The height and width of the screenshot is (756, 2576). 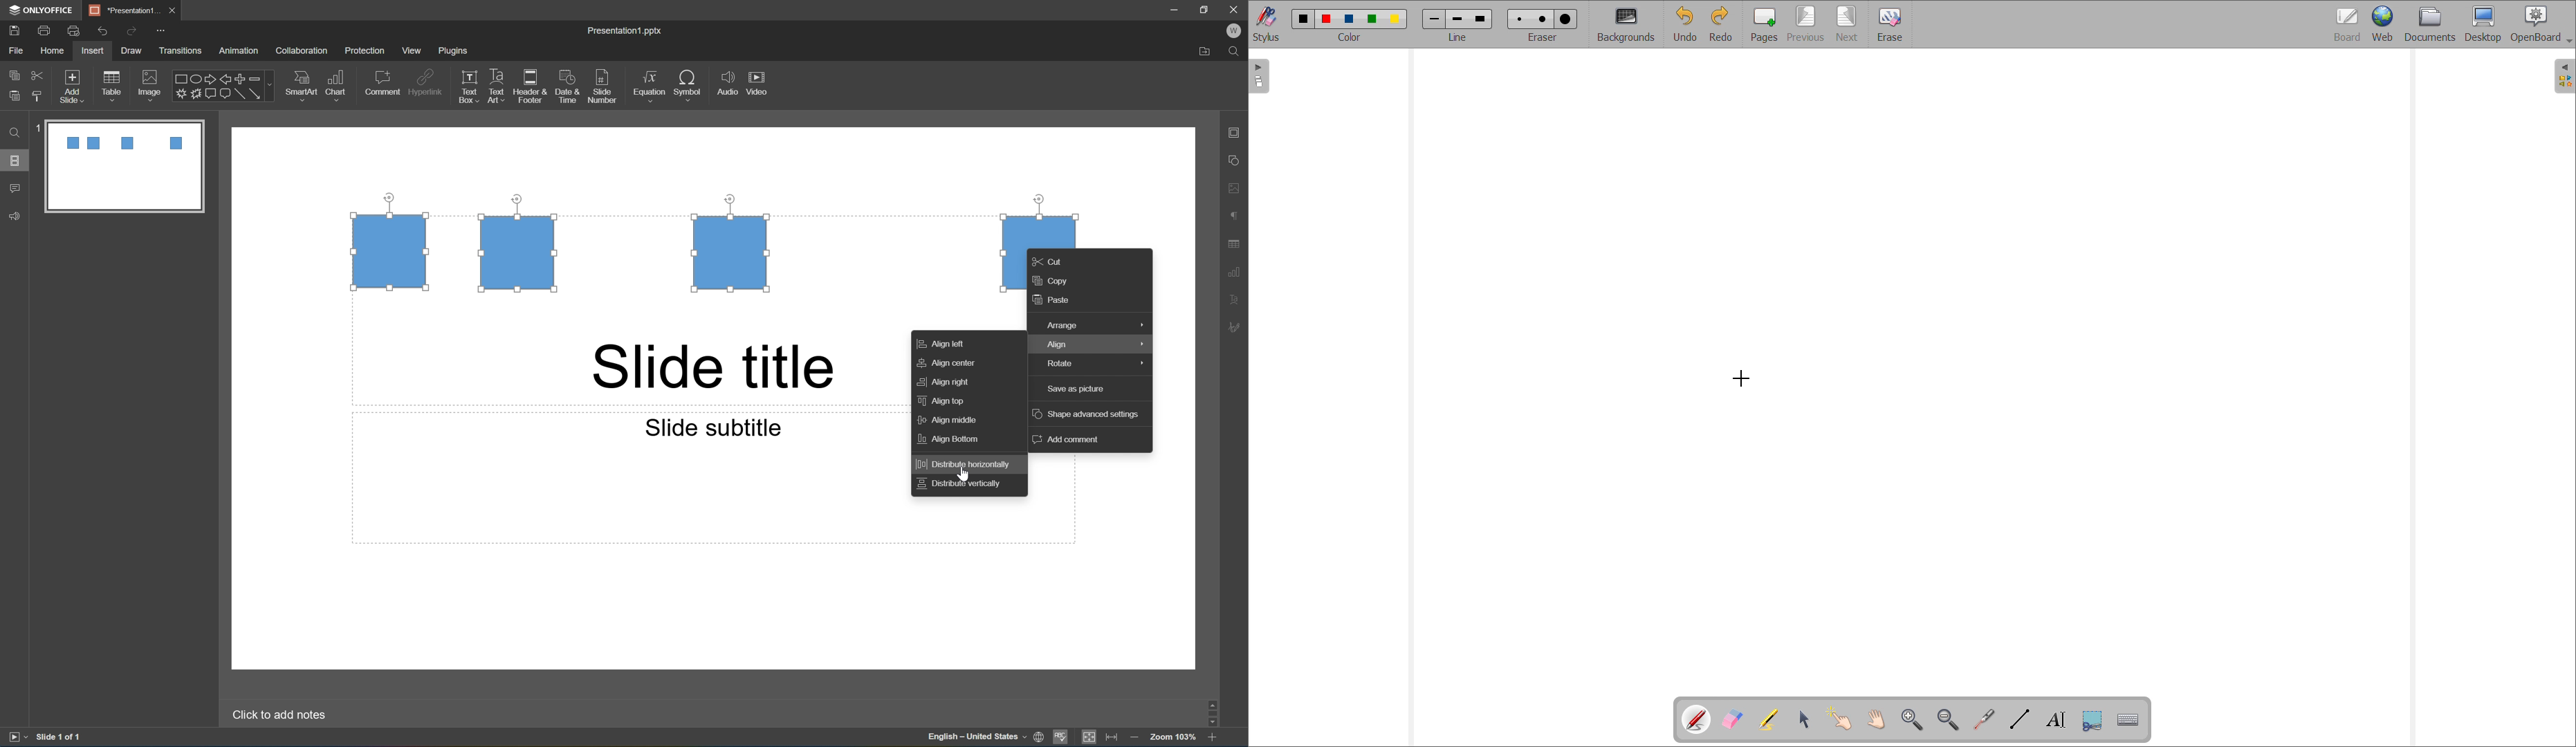 I want to click on chart settings, so click(x=1239, y=271).